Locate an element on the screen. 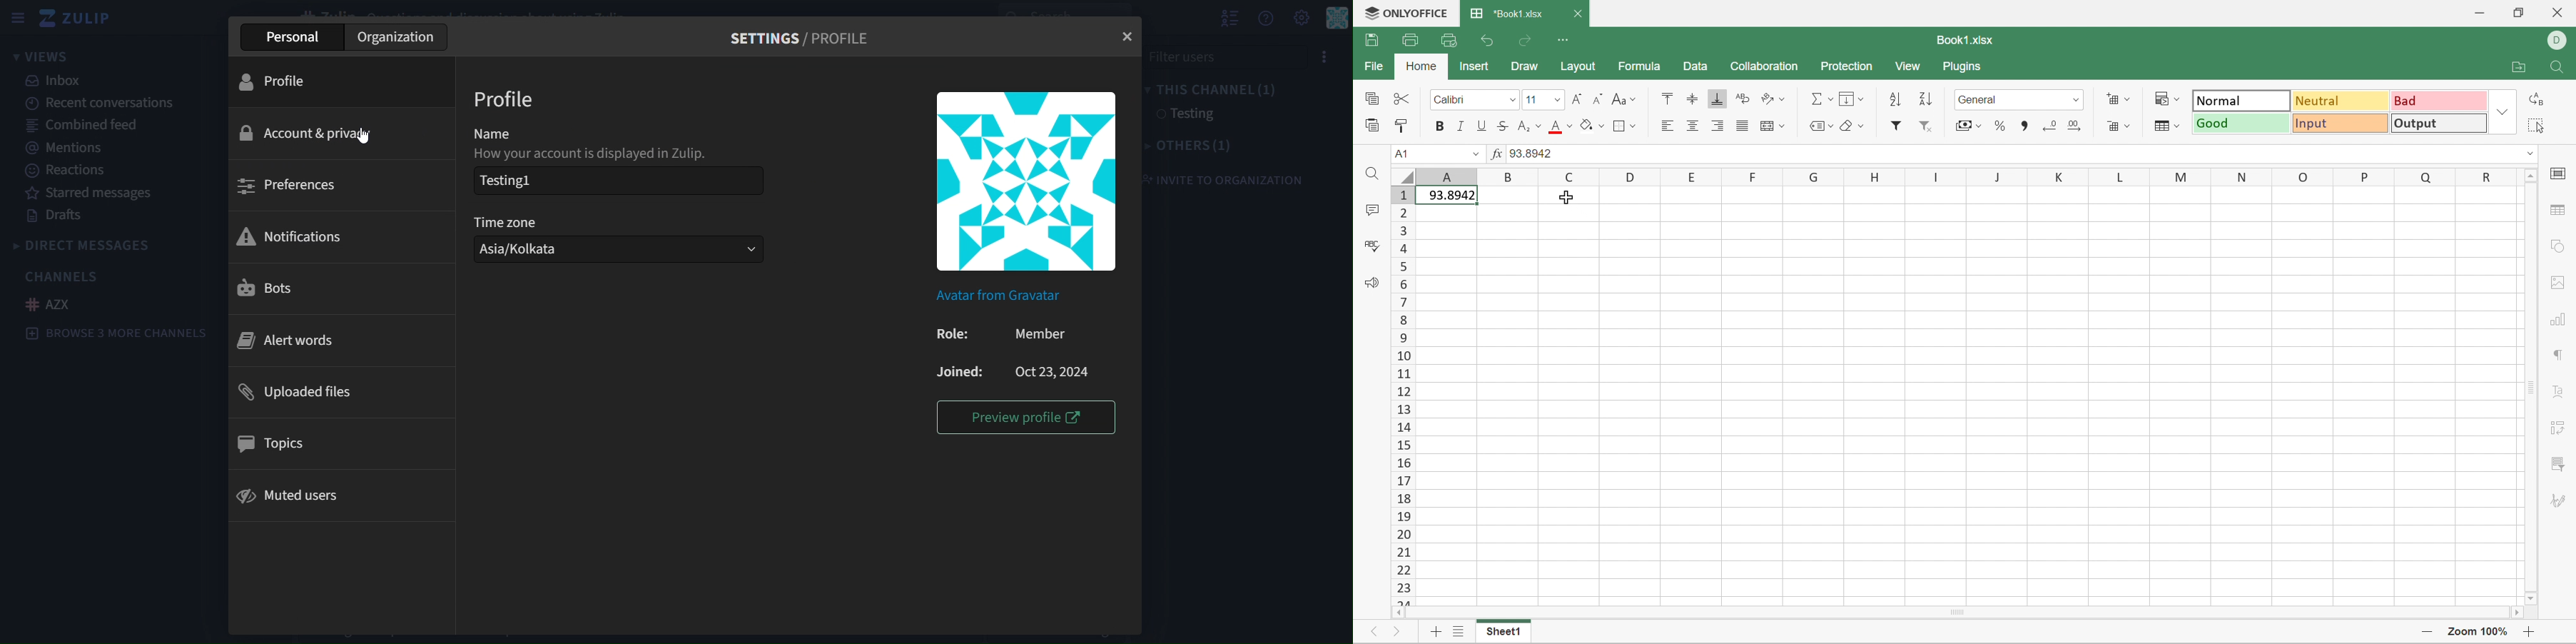 The height and width of the screenshot is (644, 2576). browse 3 more channels is located at coordinates (113, 333).